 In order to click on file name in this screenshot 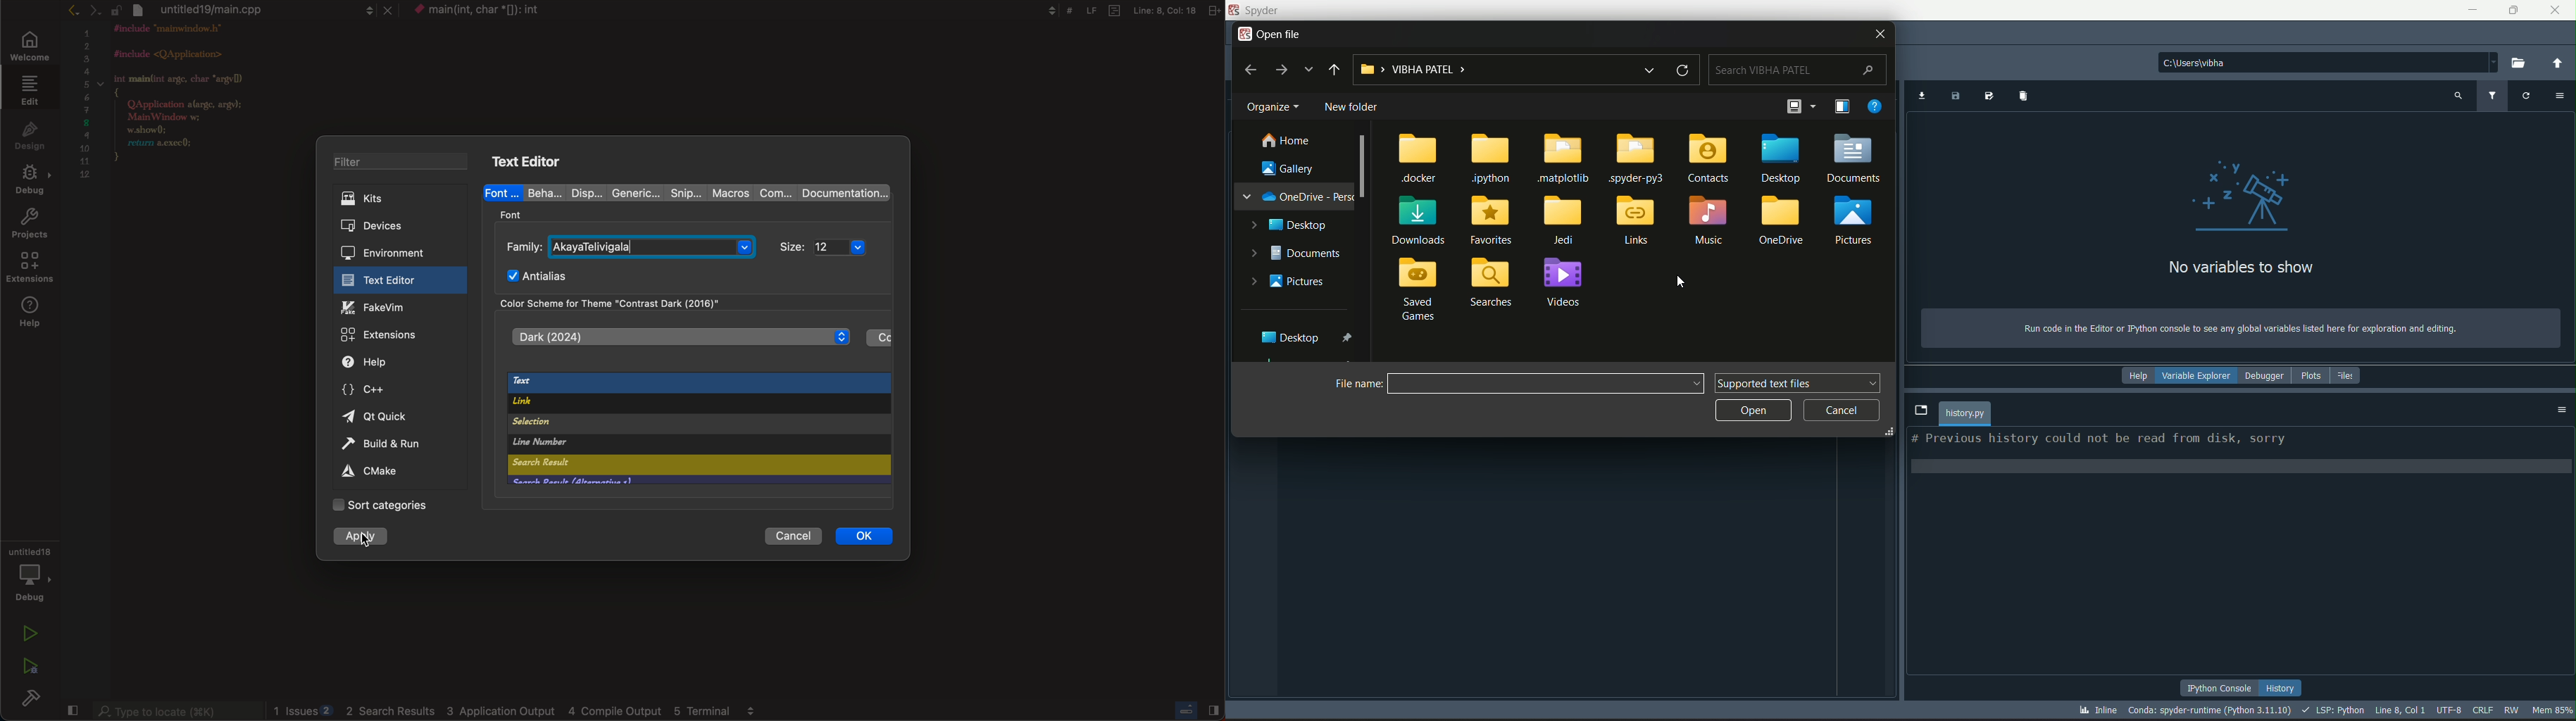, I will do `click(1965, 413)`.